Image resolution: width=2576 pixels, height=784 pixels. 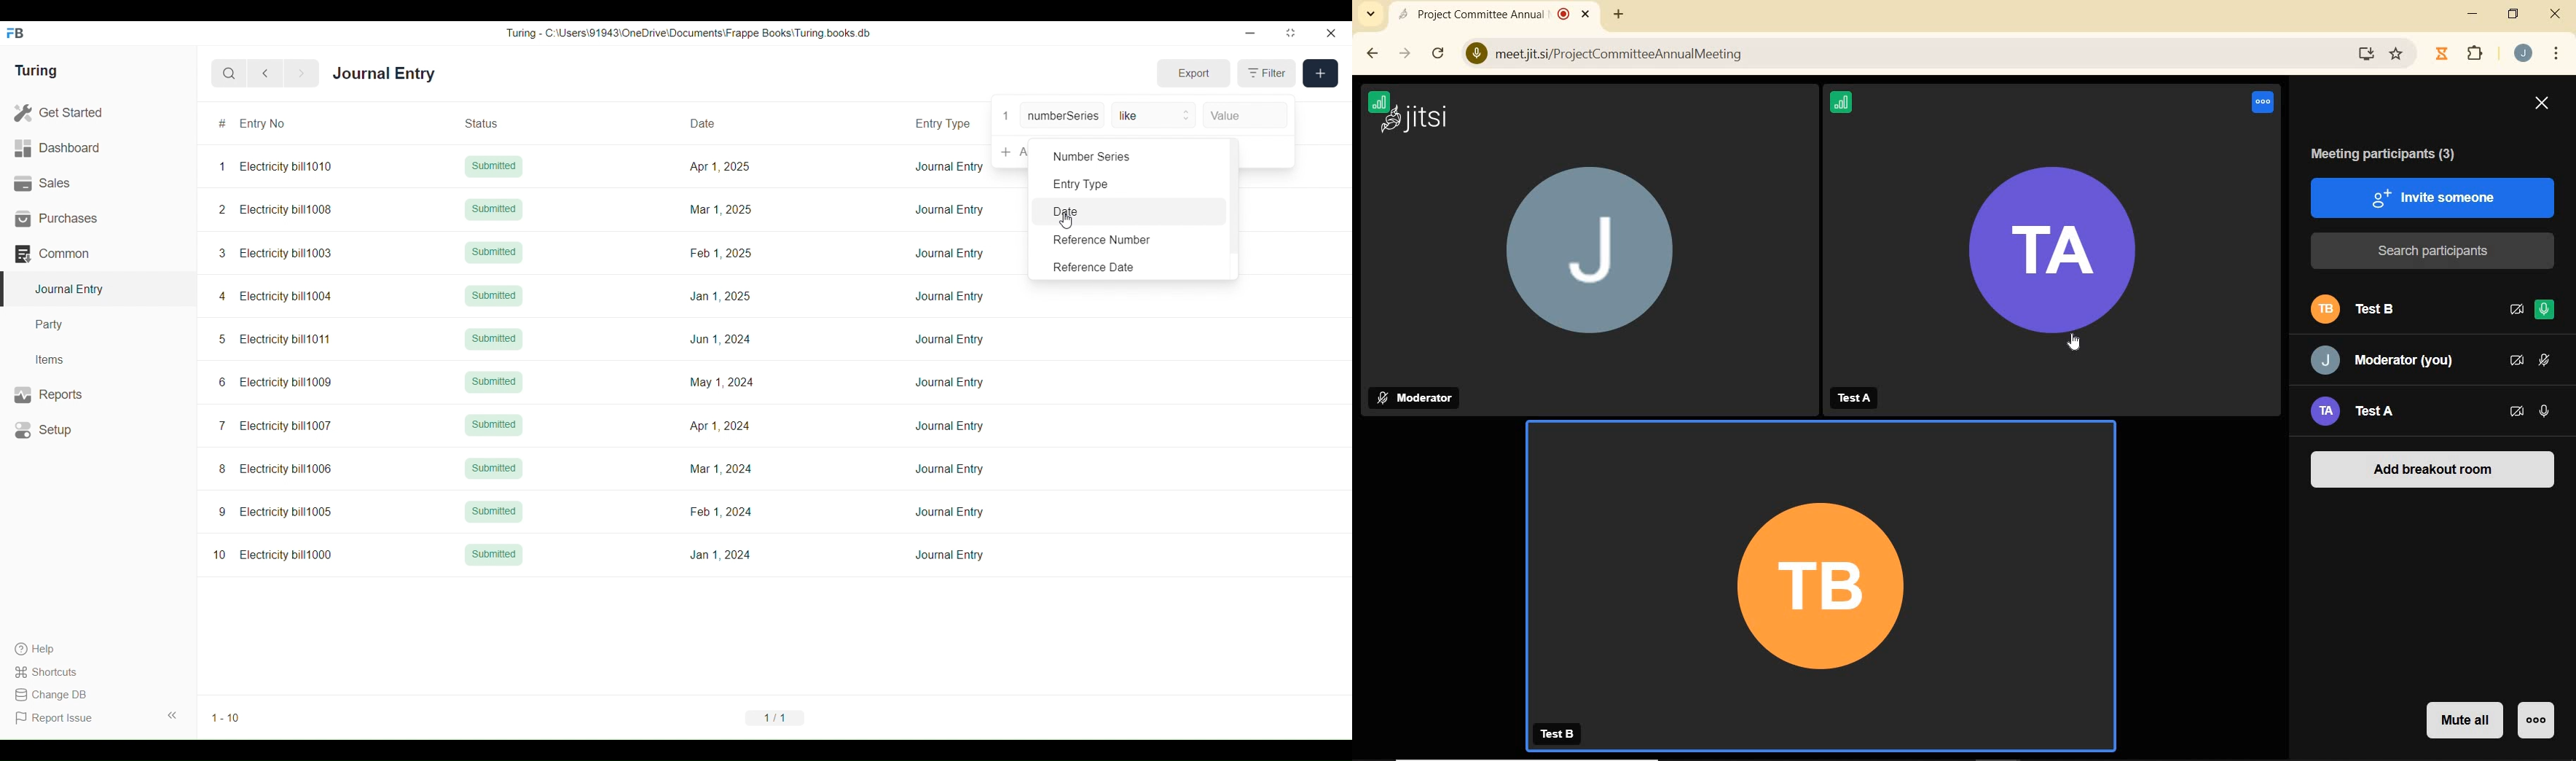 I want to click on Search, so click(x=229, y=74).